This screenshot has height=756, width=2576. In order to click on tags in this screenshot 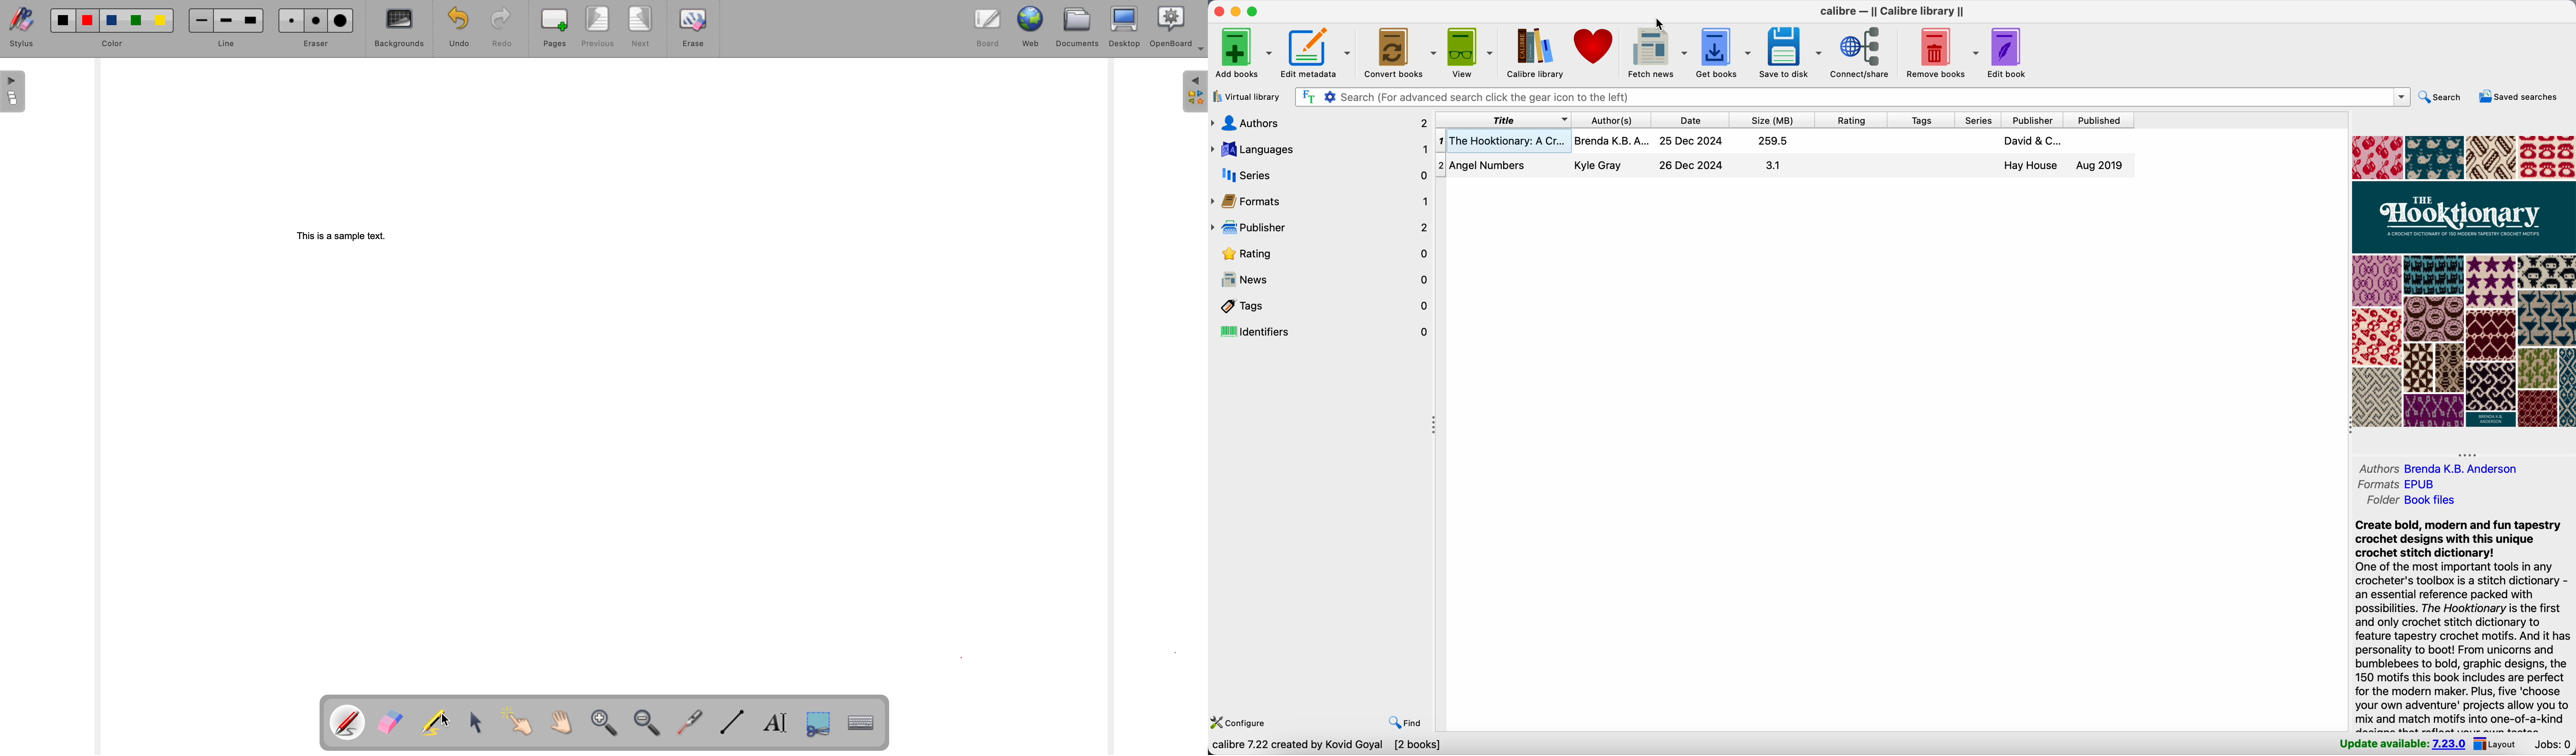, I will do `click(1921, 120)`.